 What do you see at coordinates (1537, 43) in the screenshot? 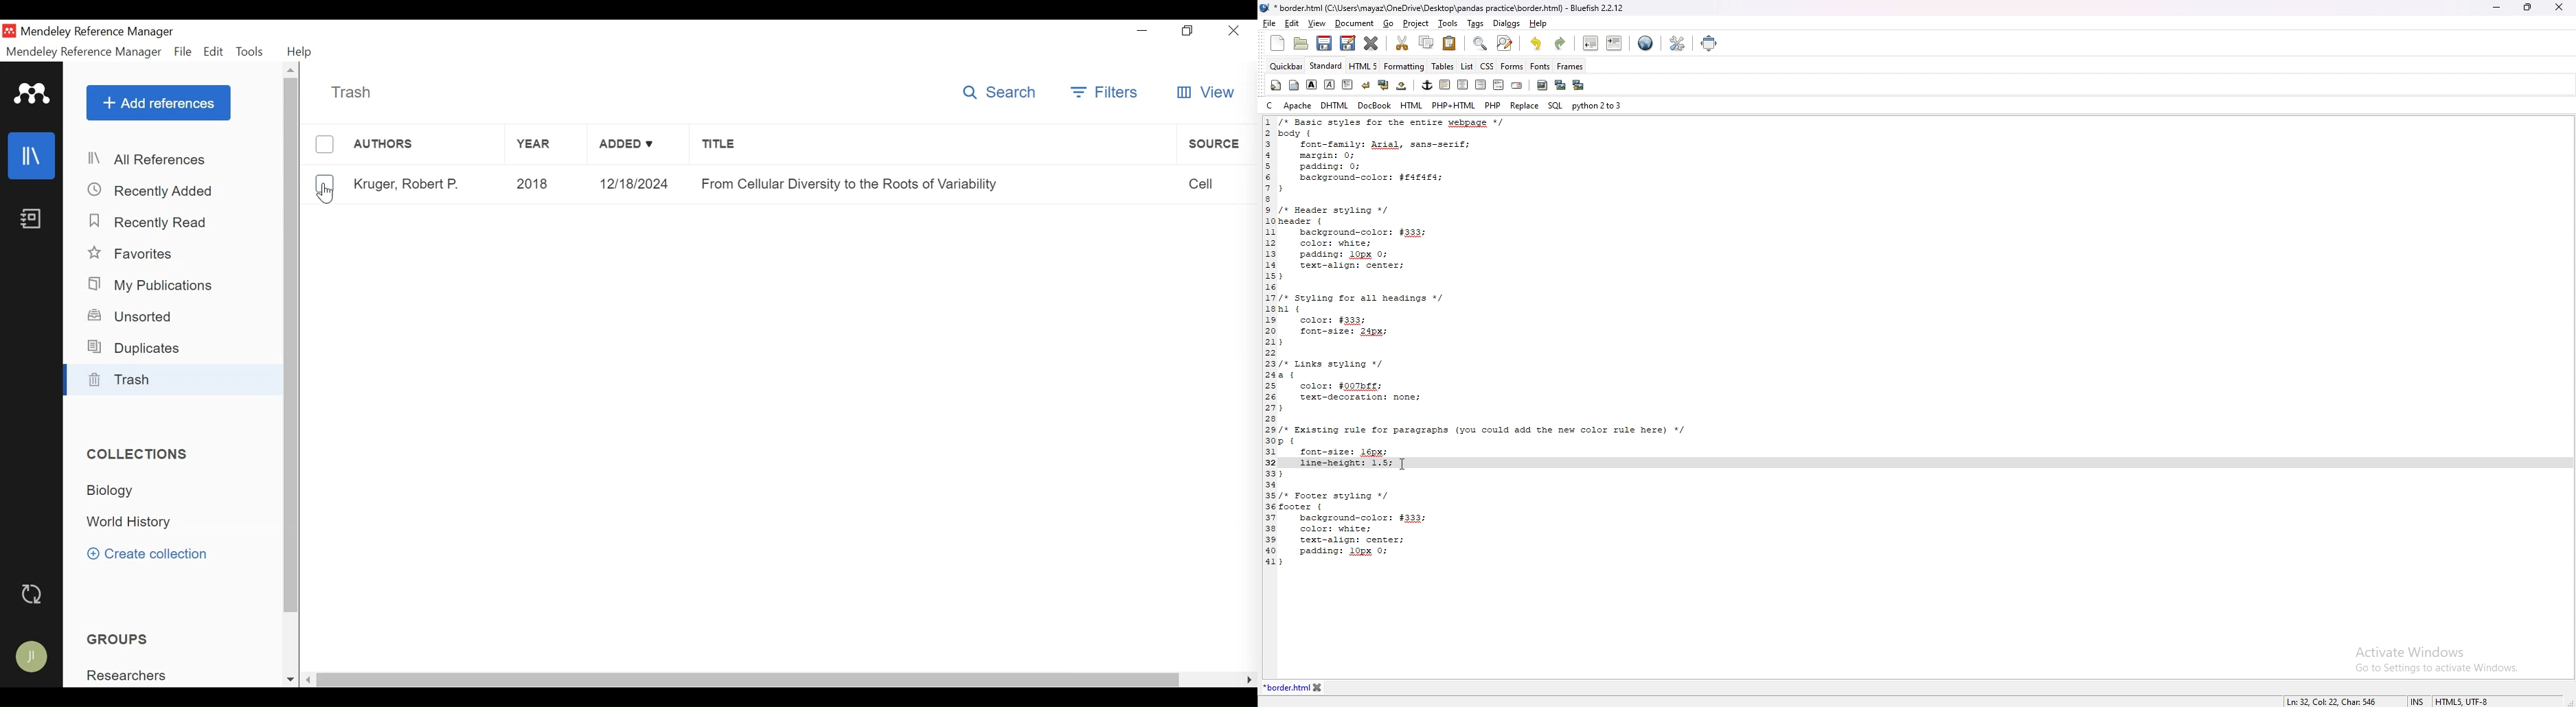
I see `undo` at bounding box center [1537, 43].